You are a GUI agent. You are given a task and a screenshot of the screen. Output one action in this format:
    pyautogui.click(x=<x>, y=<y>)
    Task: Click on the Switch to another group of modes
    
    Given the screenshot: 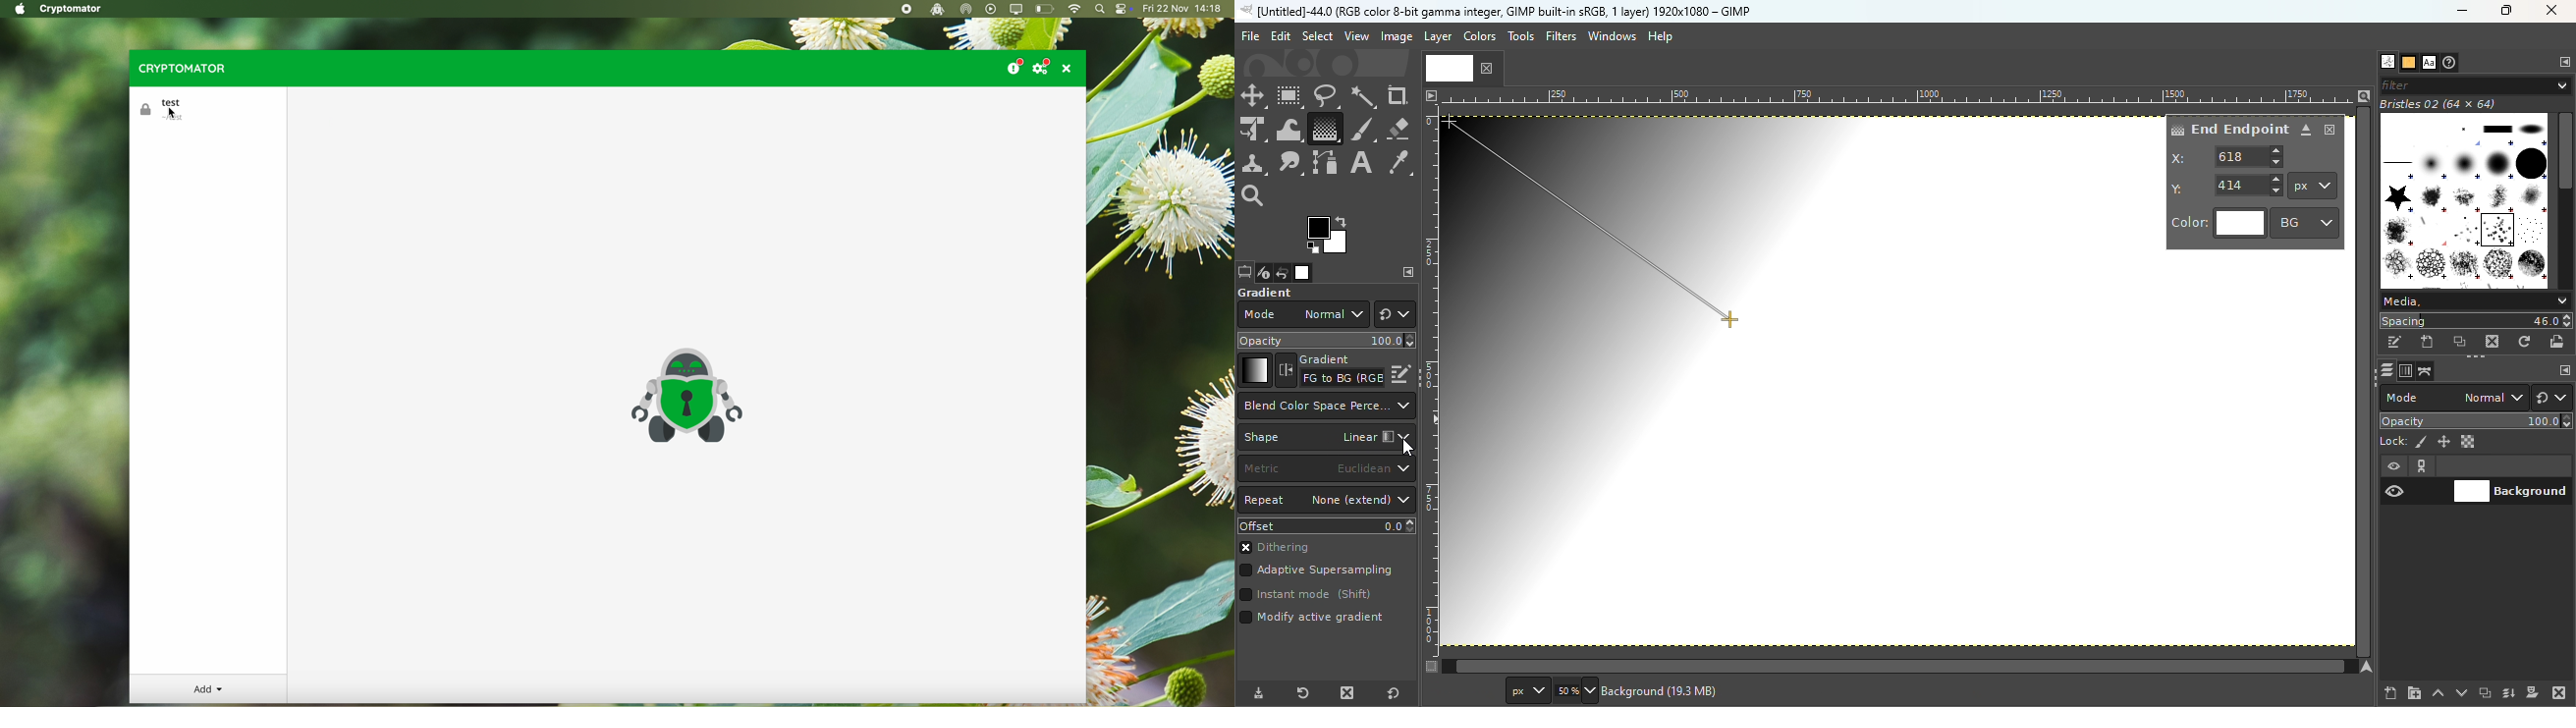 What is the action you would take?
    pyautogui.click(x=2555, y=398)
    